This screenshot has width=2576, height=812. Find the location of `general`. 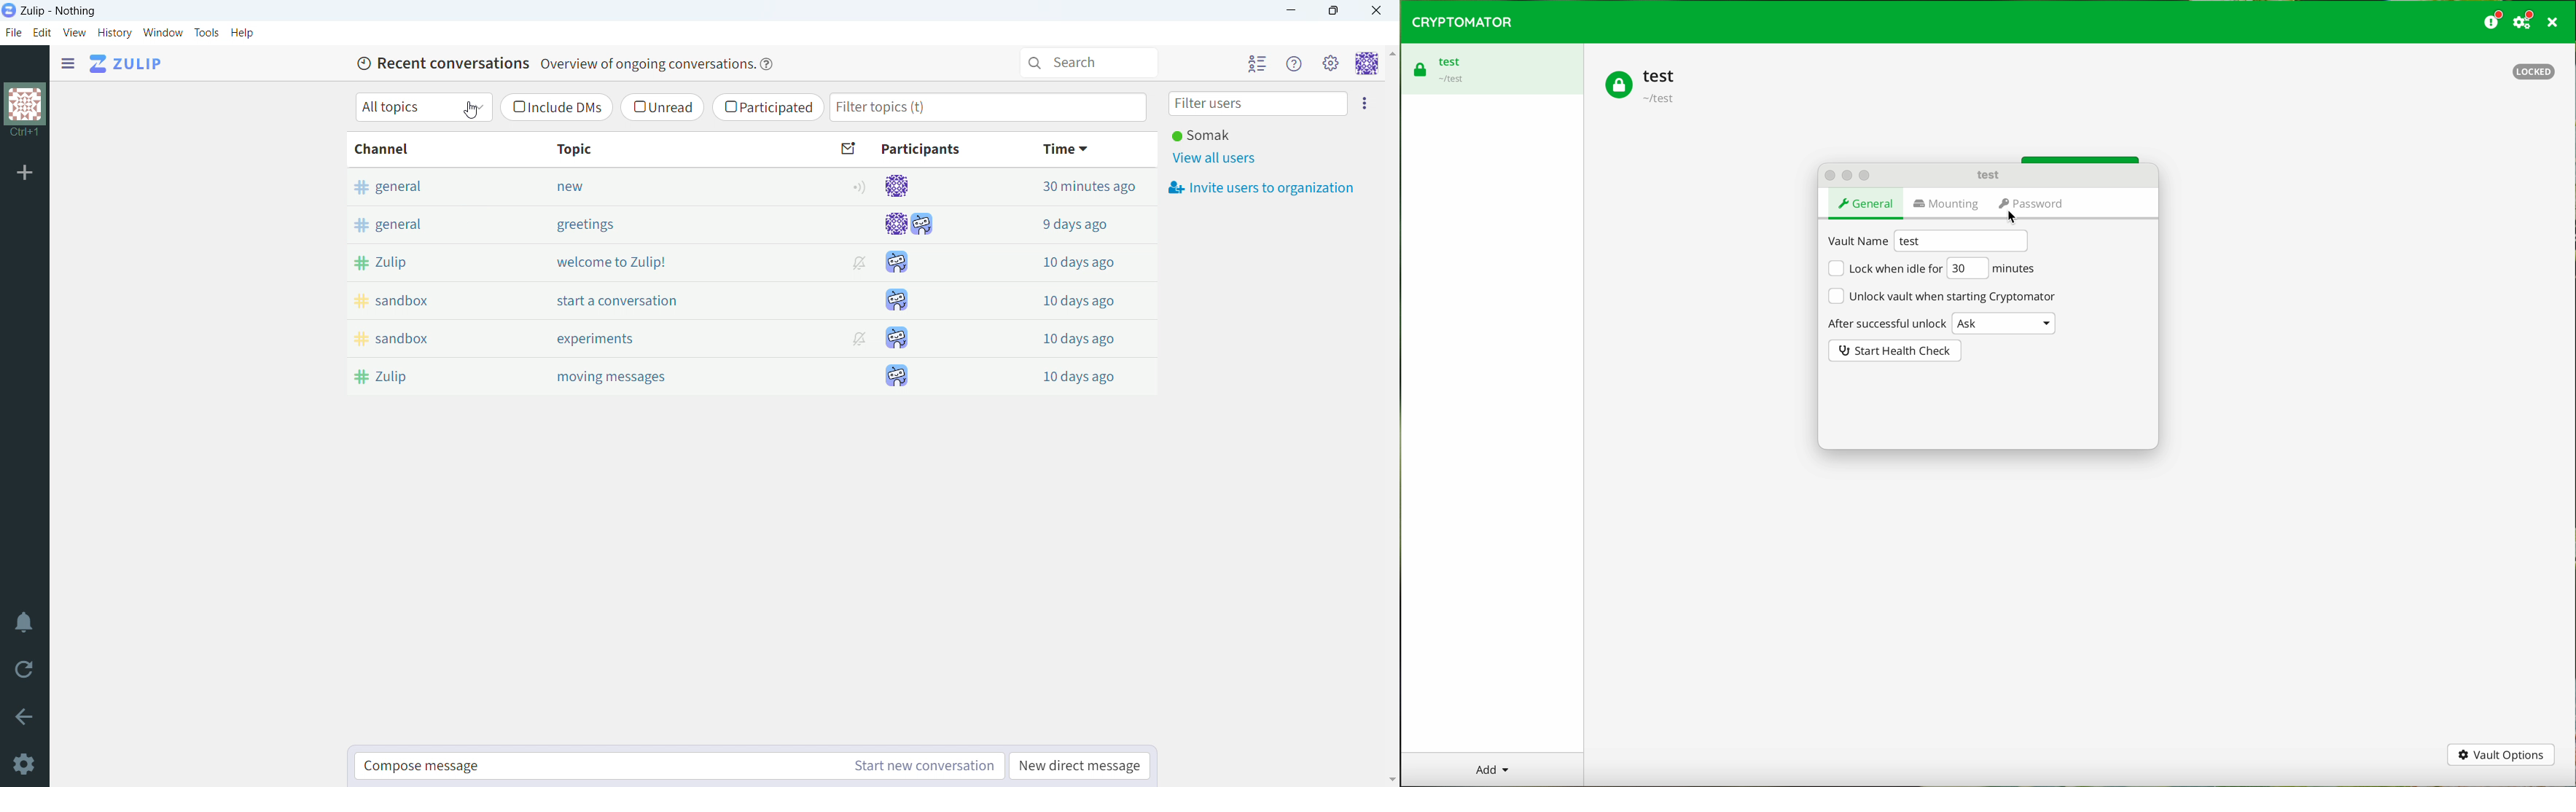

general is located at coordinates (432, 224).